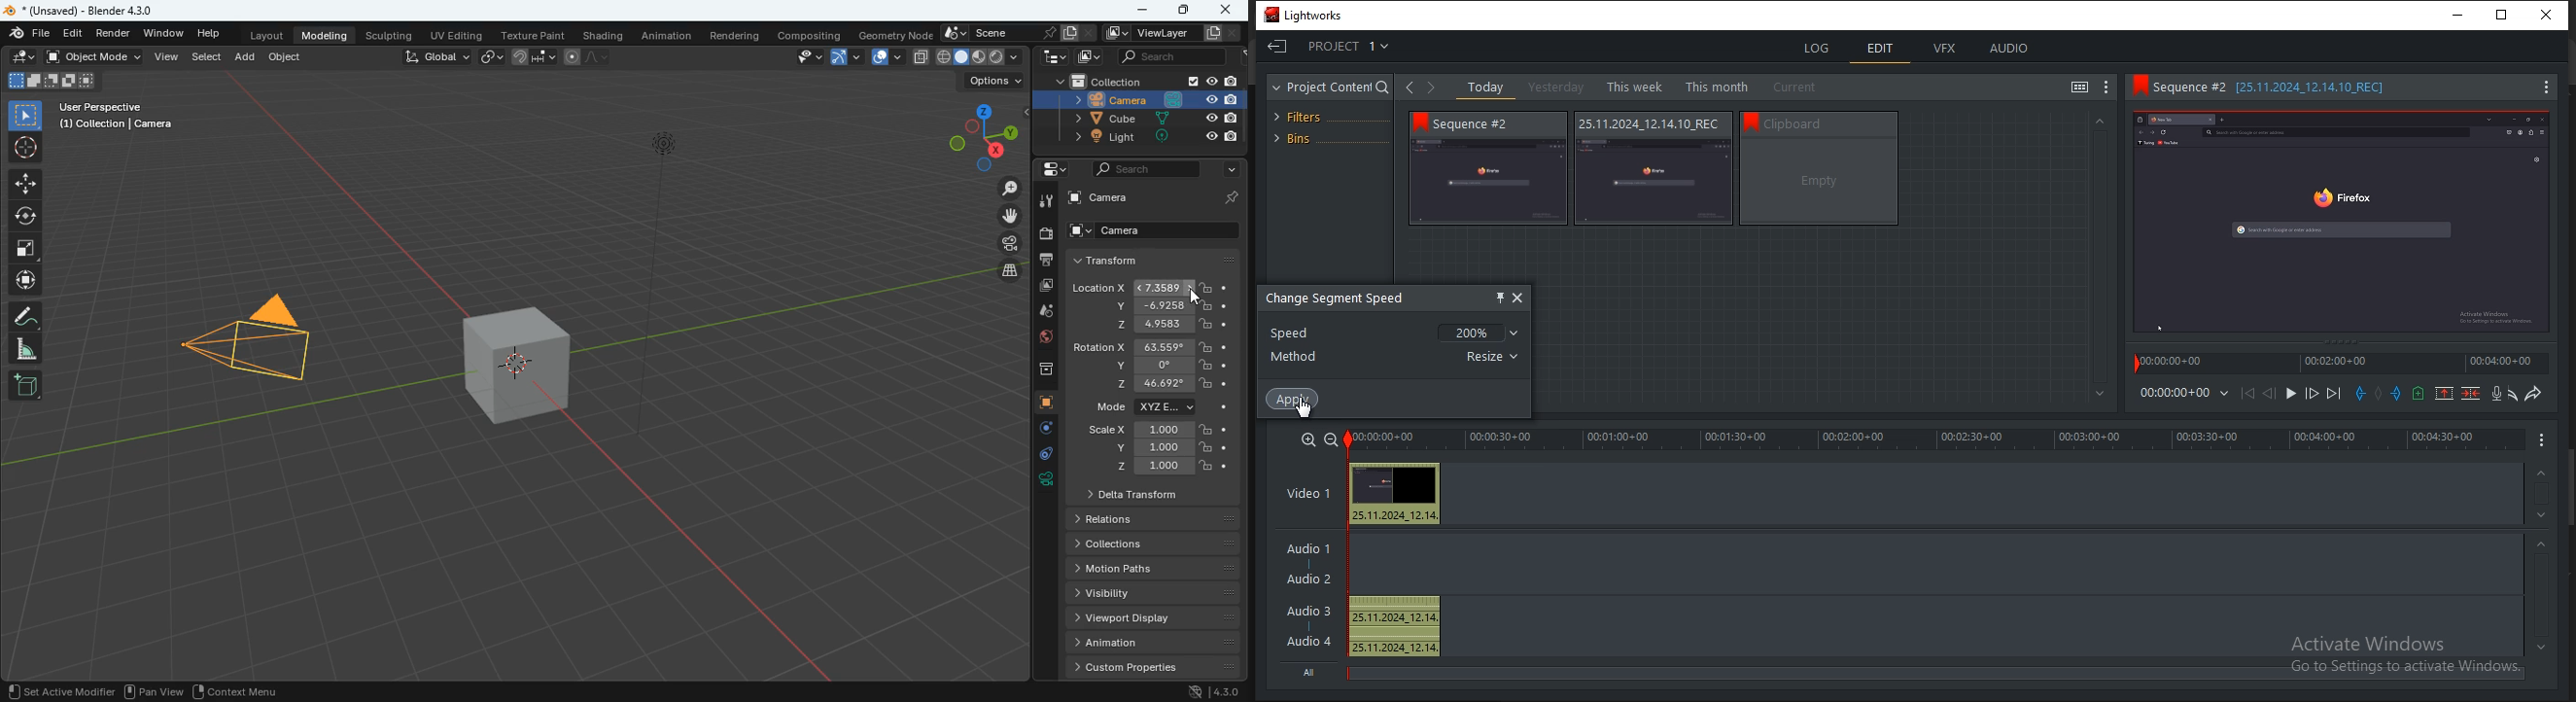  Describe the element at coordinates (1035, 370) in the screenshot. I see `archive` at that location.